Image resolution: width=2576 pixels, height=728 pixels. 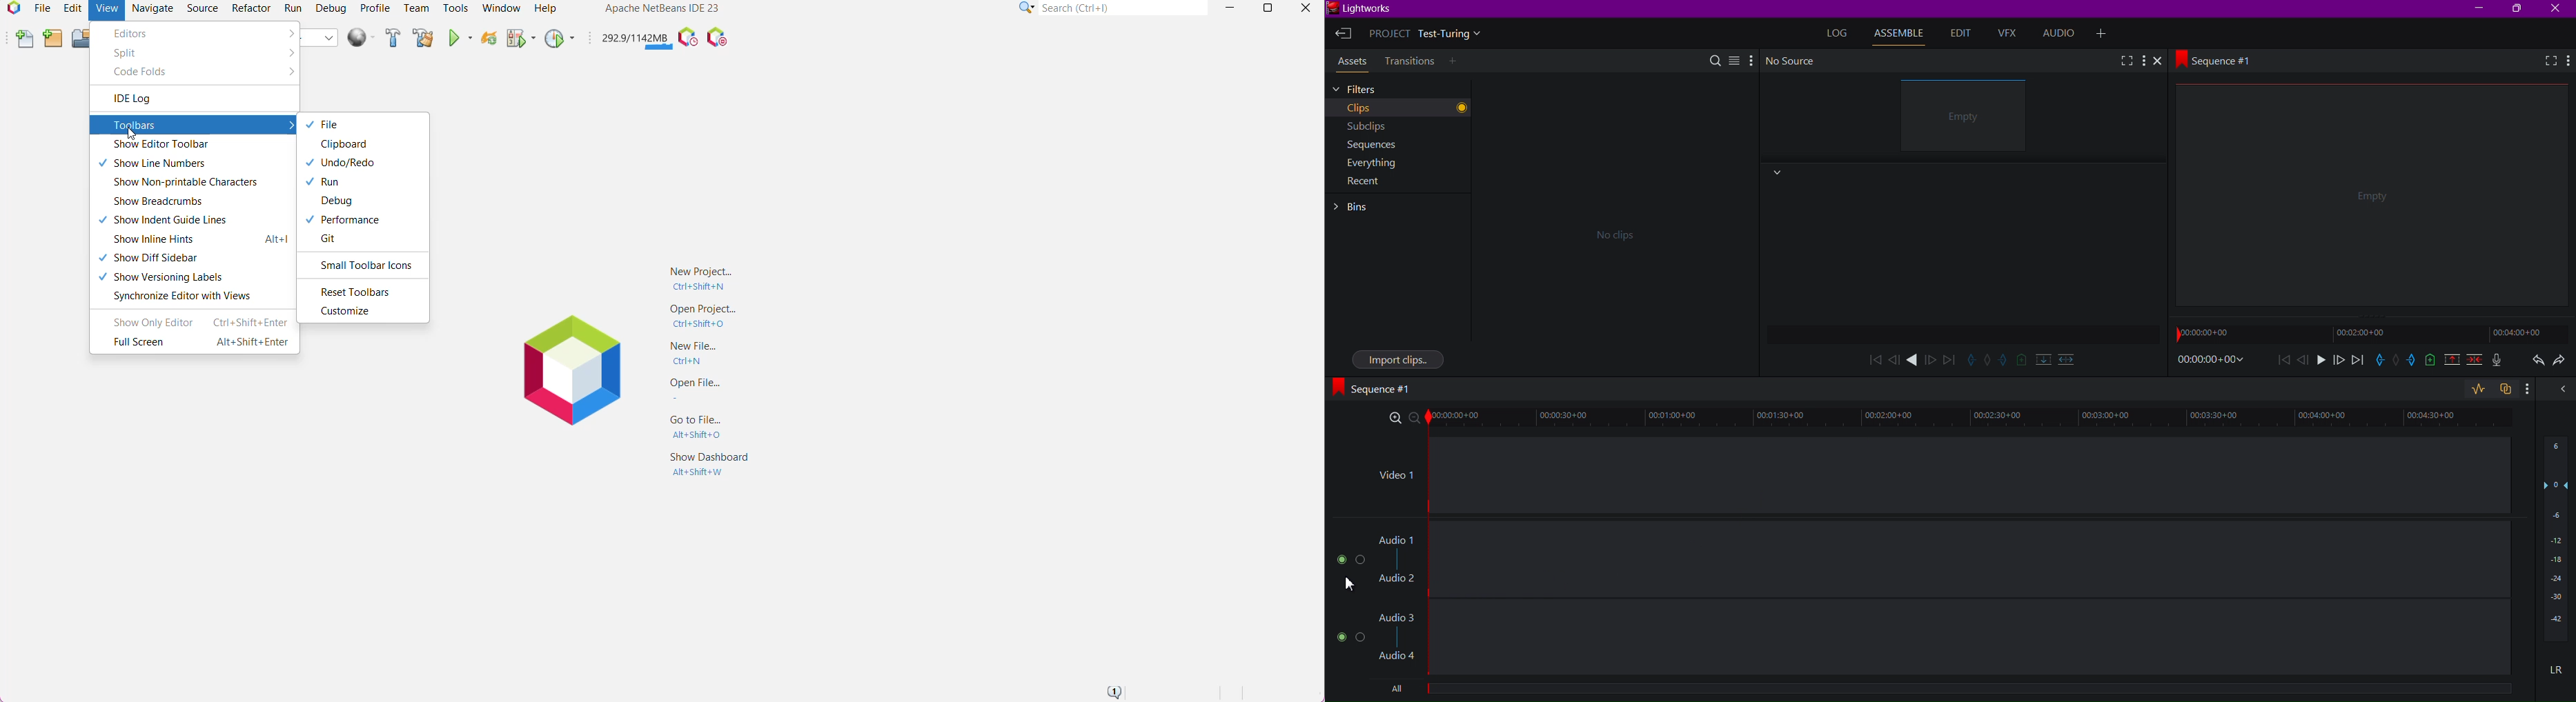 I want to click on horizontal break, so click(x=2067, y=357).